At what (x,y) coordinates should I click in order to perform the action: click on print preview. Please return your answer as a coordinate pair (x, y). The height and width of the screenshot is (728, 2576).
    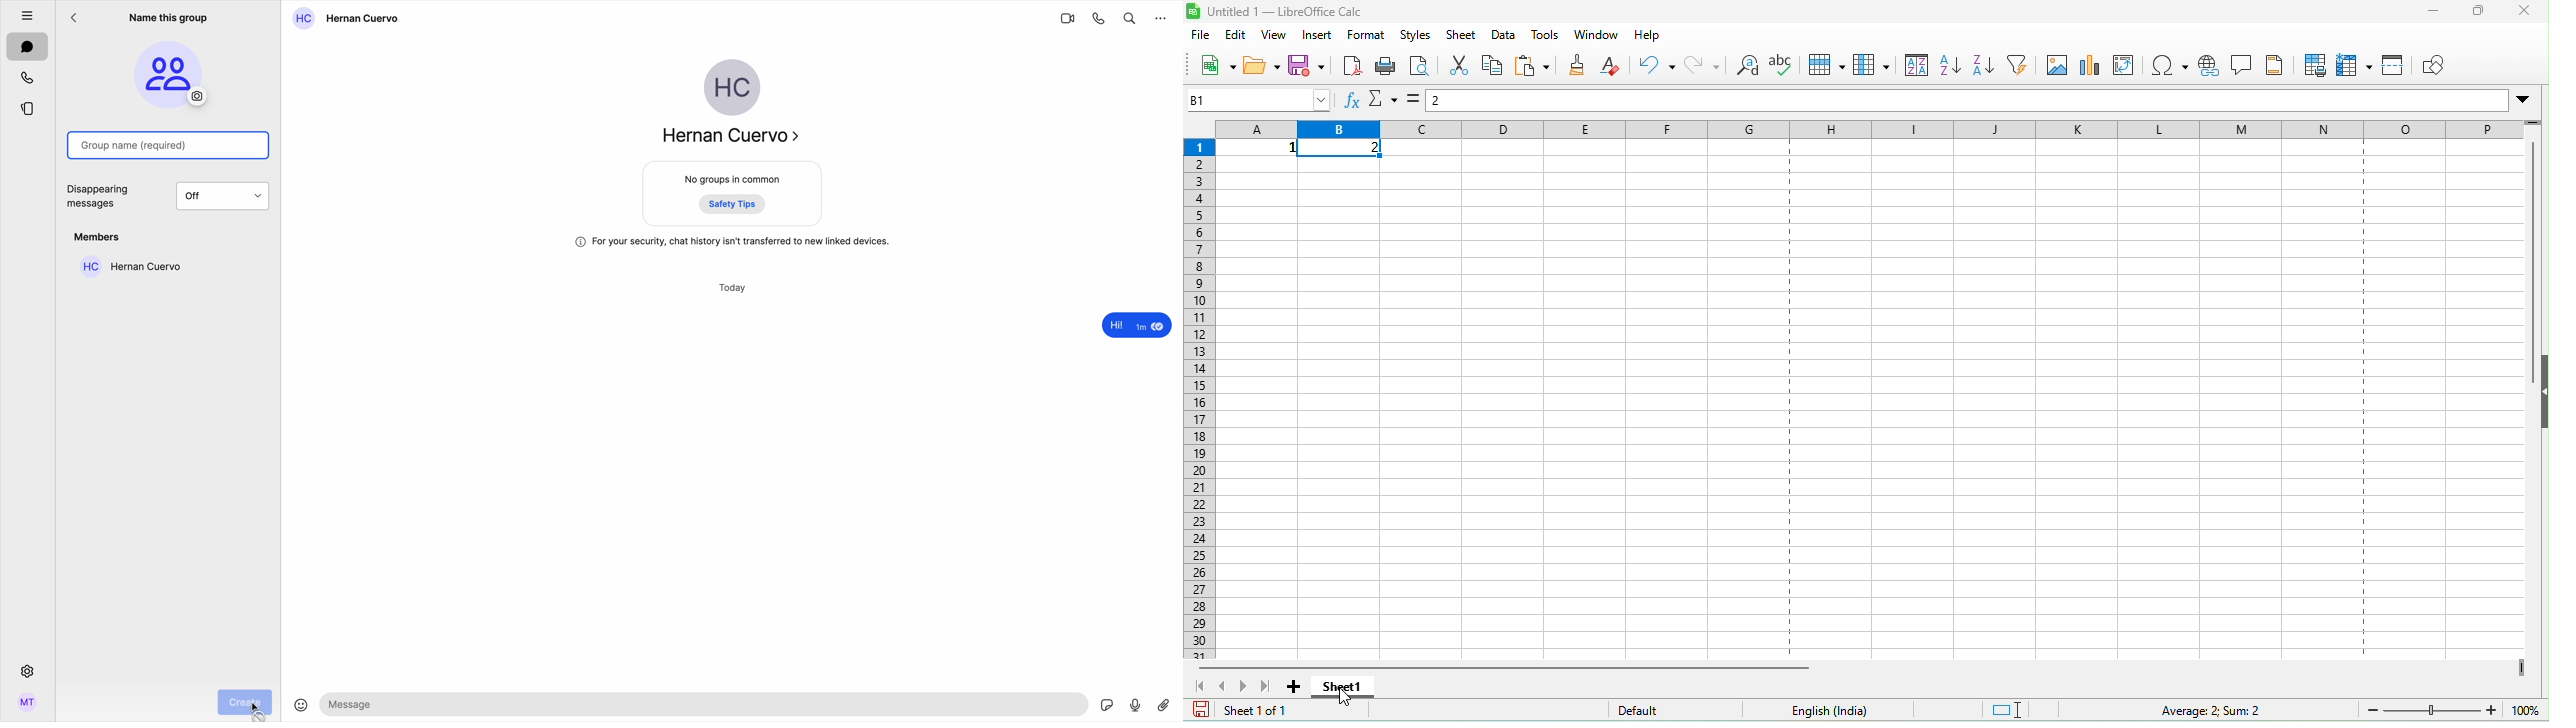
    Looking at the image, I should click on (1419, 69).